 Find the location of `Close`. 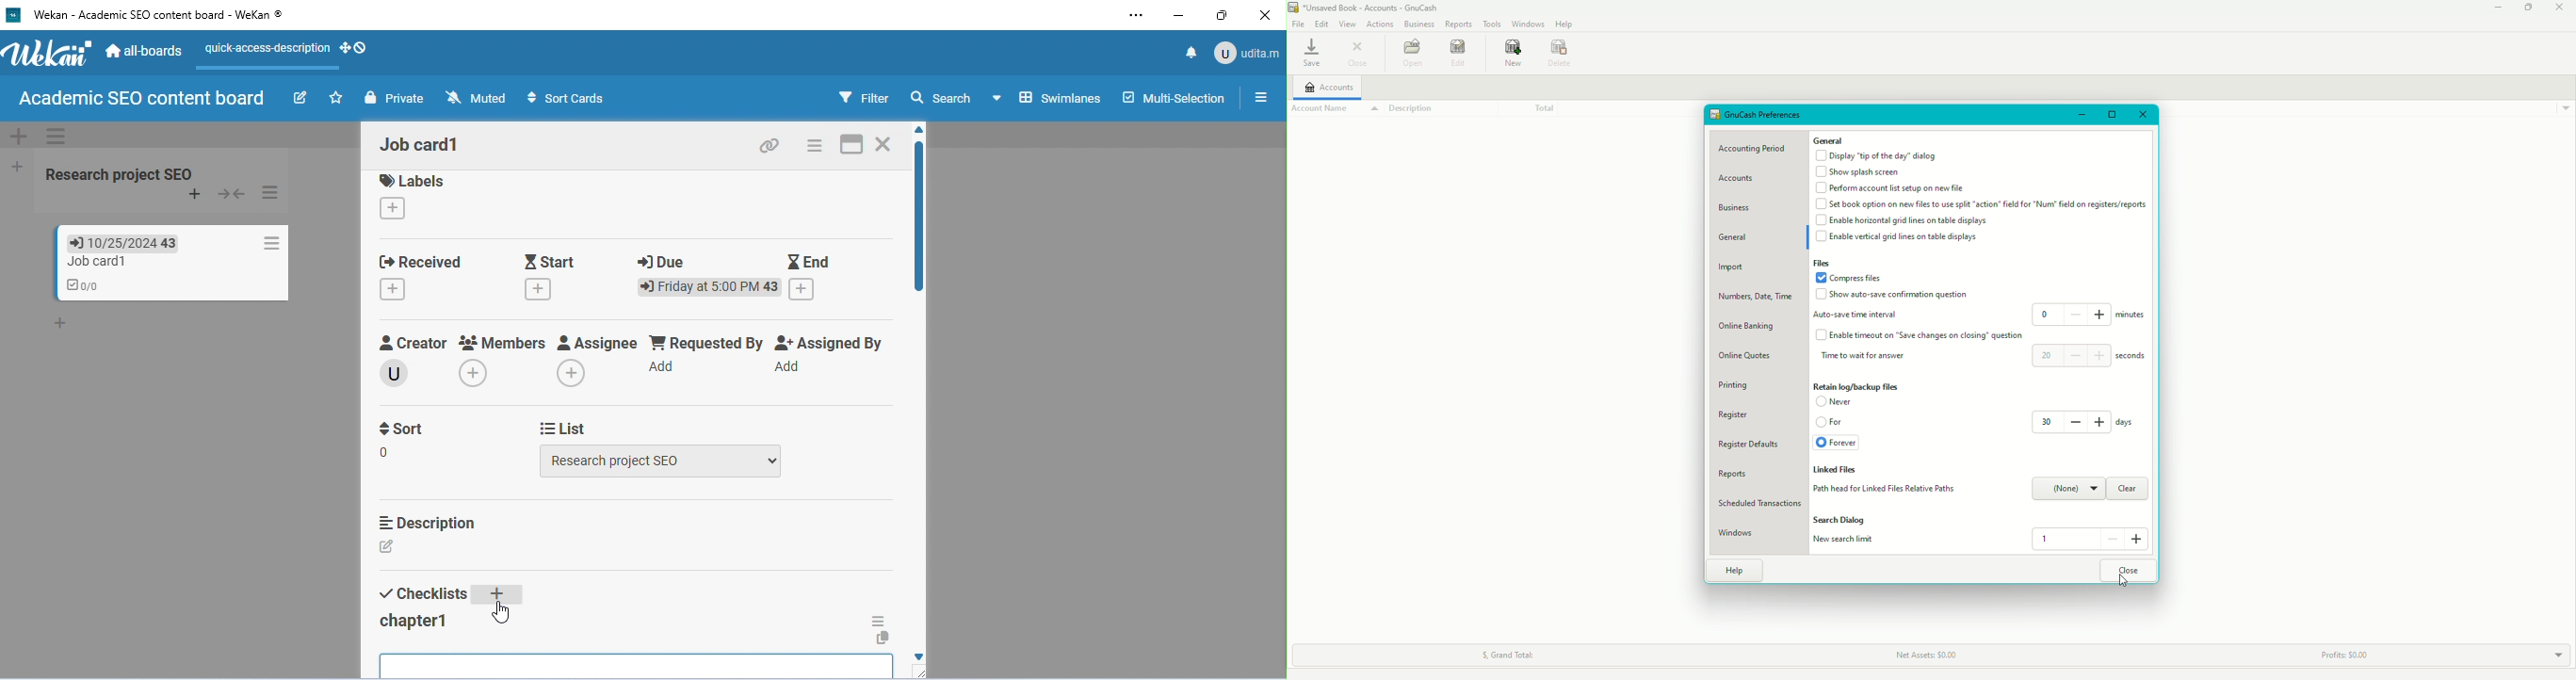

Close is located at coordinates (1363, 56).